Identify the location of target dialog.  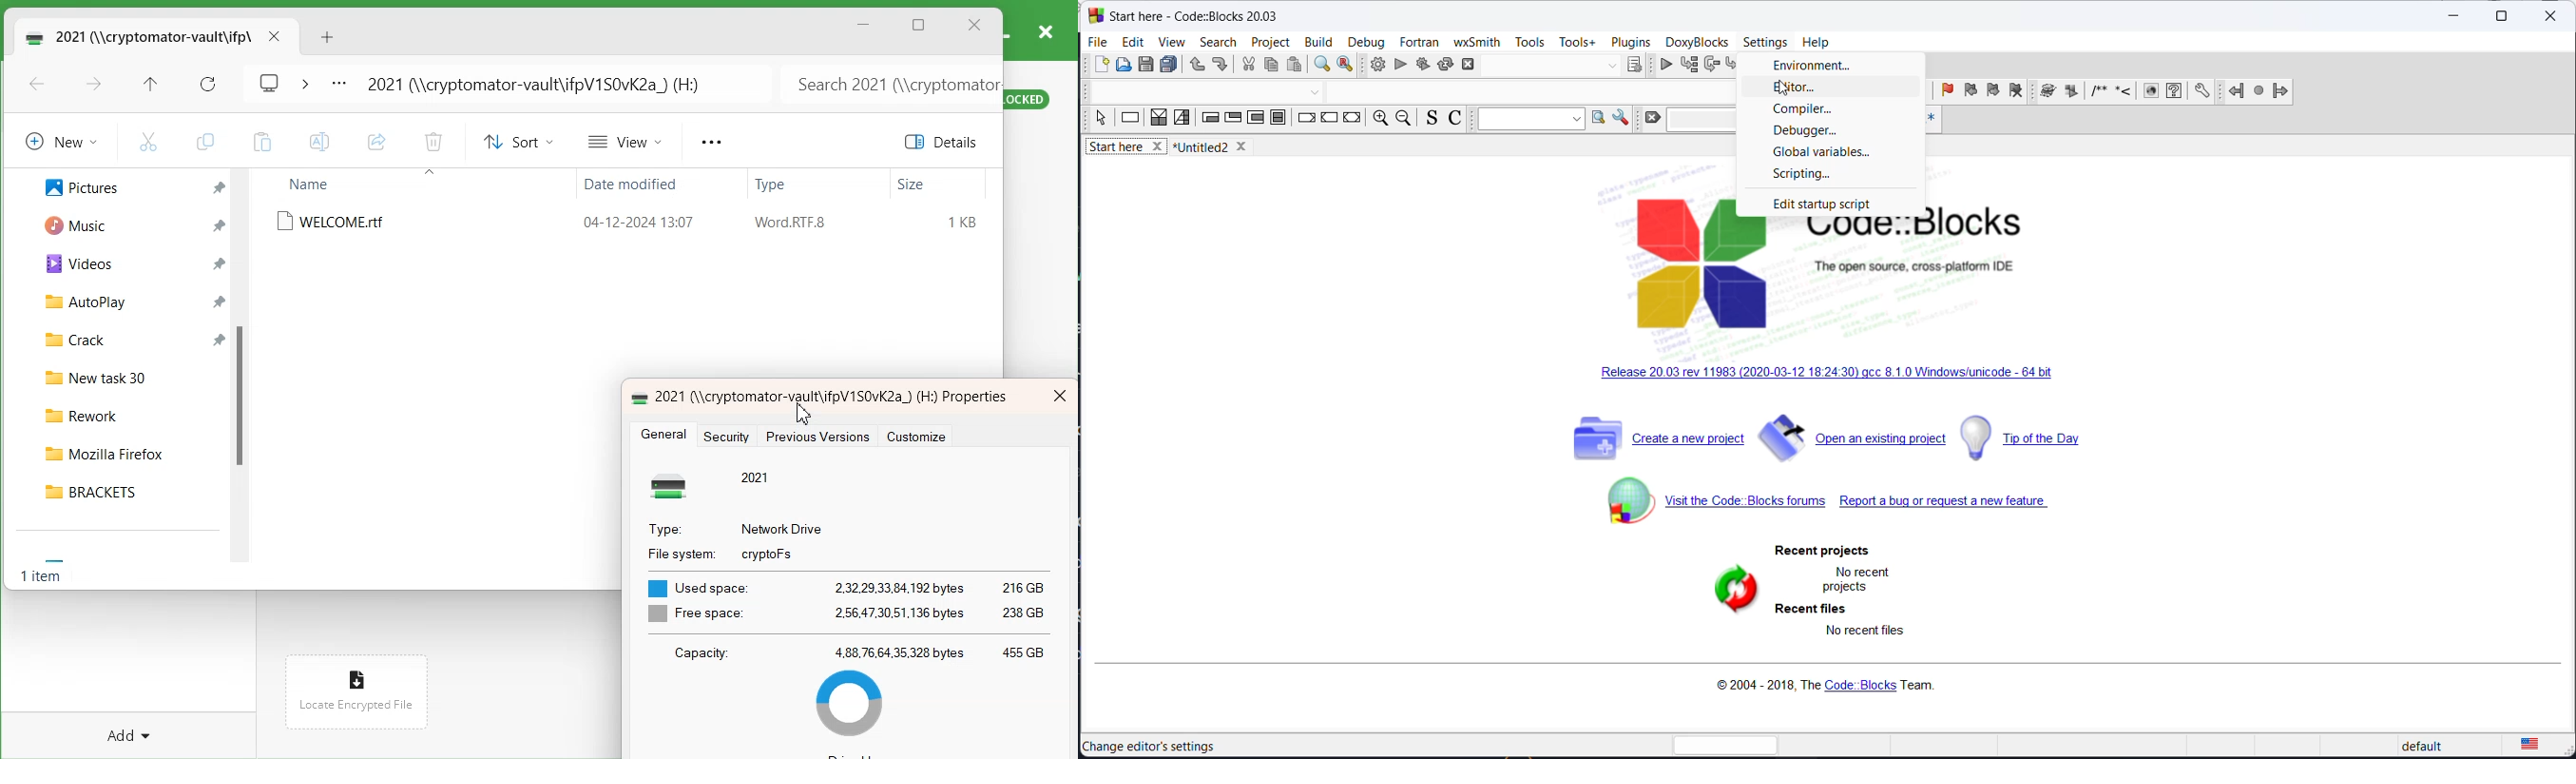
(1635, 65).